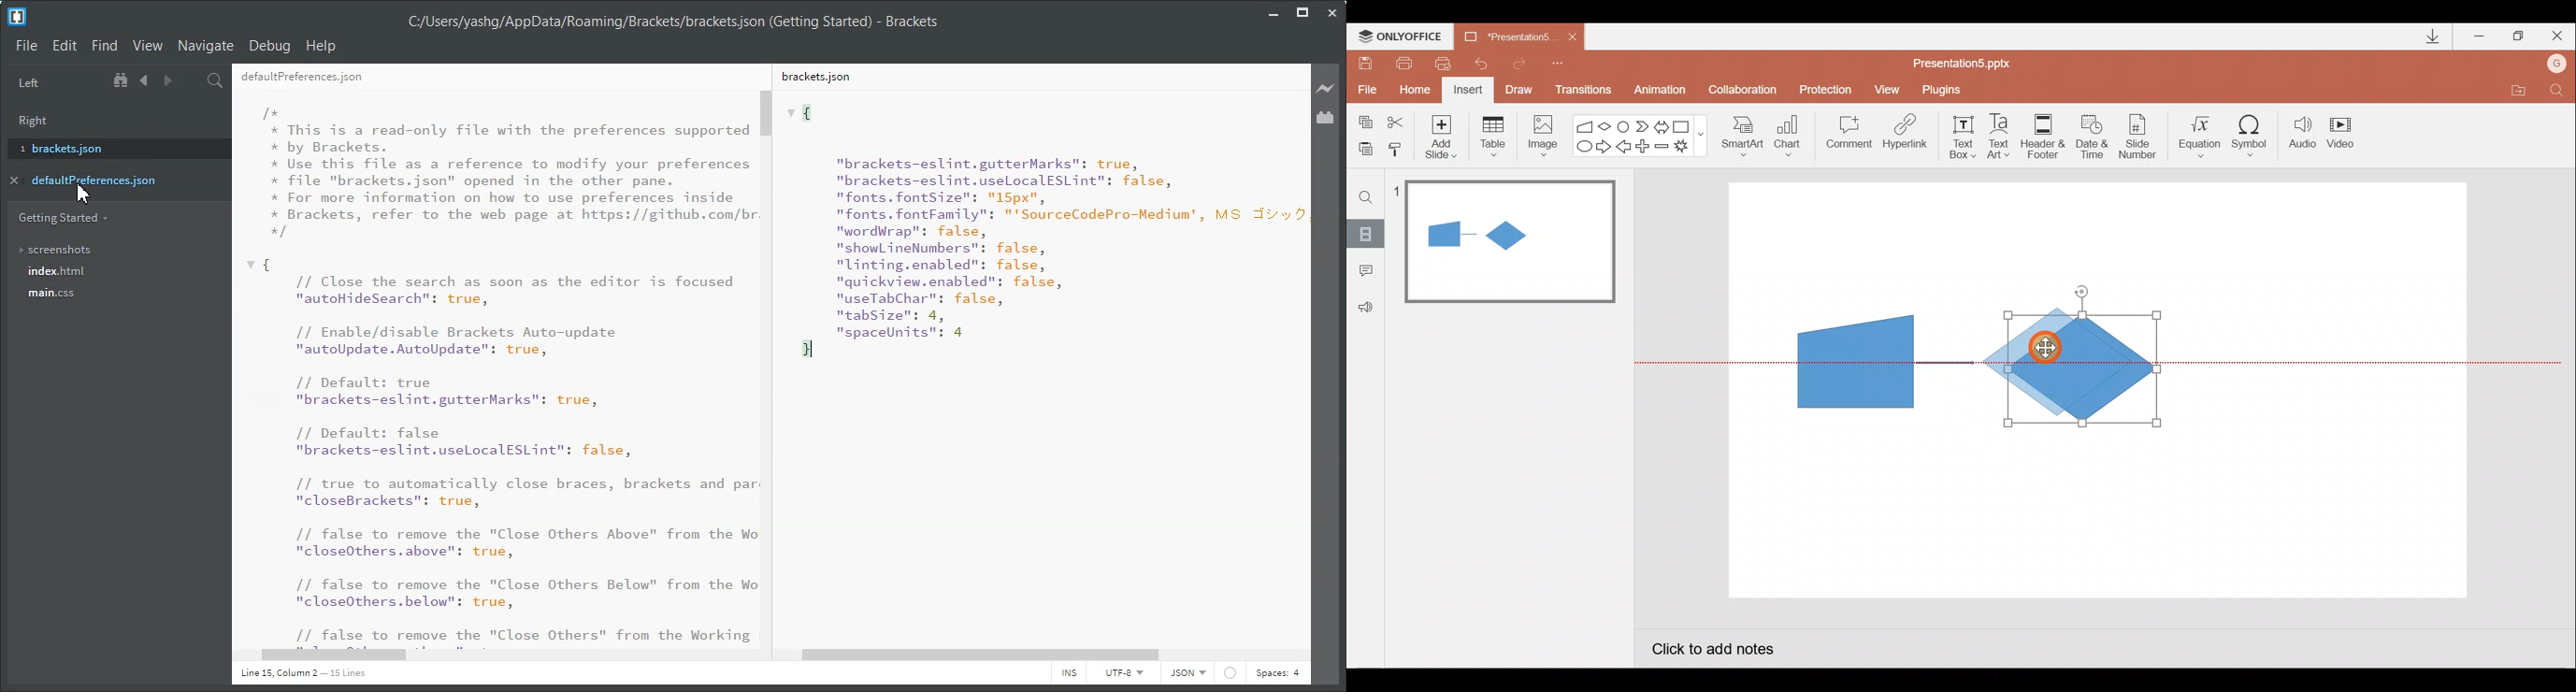 This screenshot has width=2576, height=700. Describe the element at coordinates (1607, 126) in the screenshot. I see `Flow chart-decision` at that location.